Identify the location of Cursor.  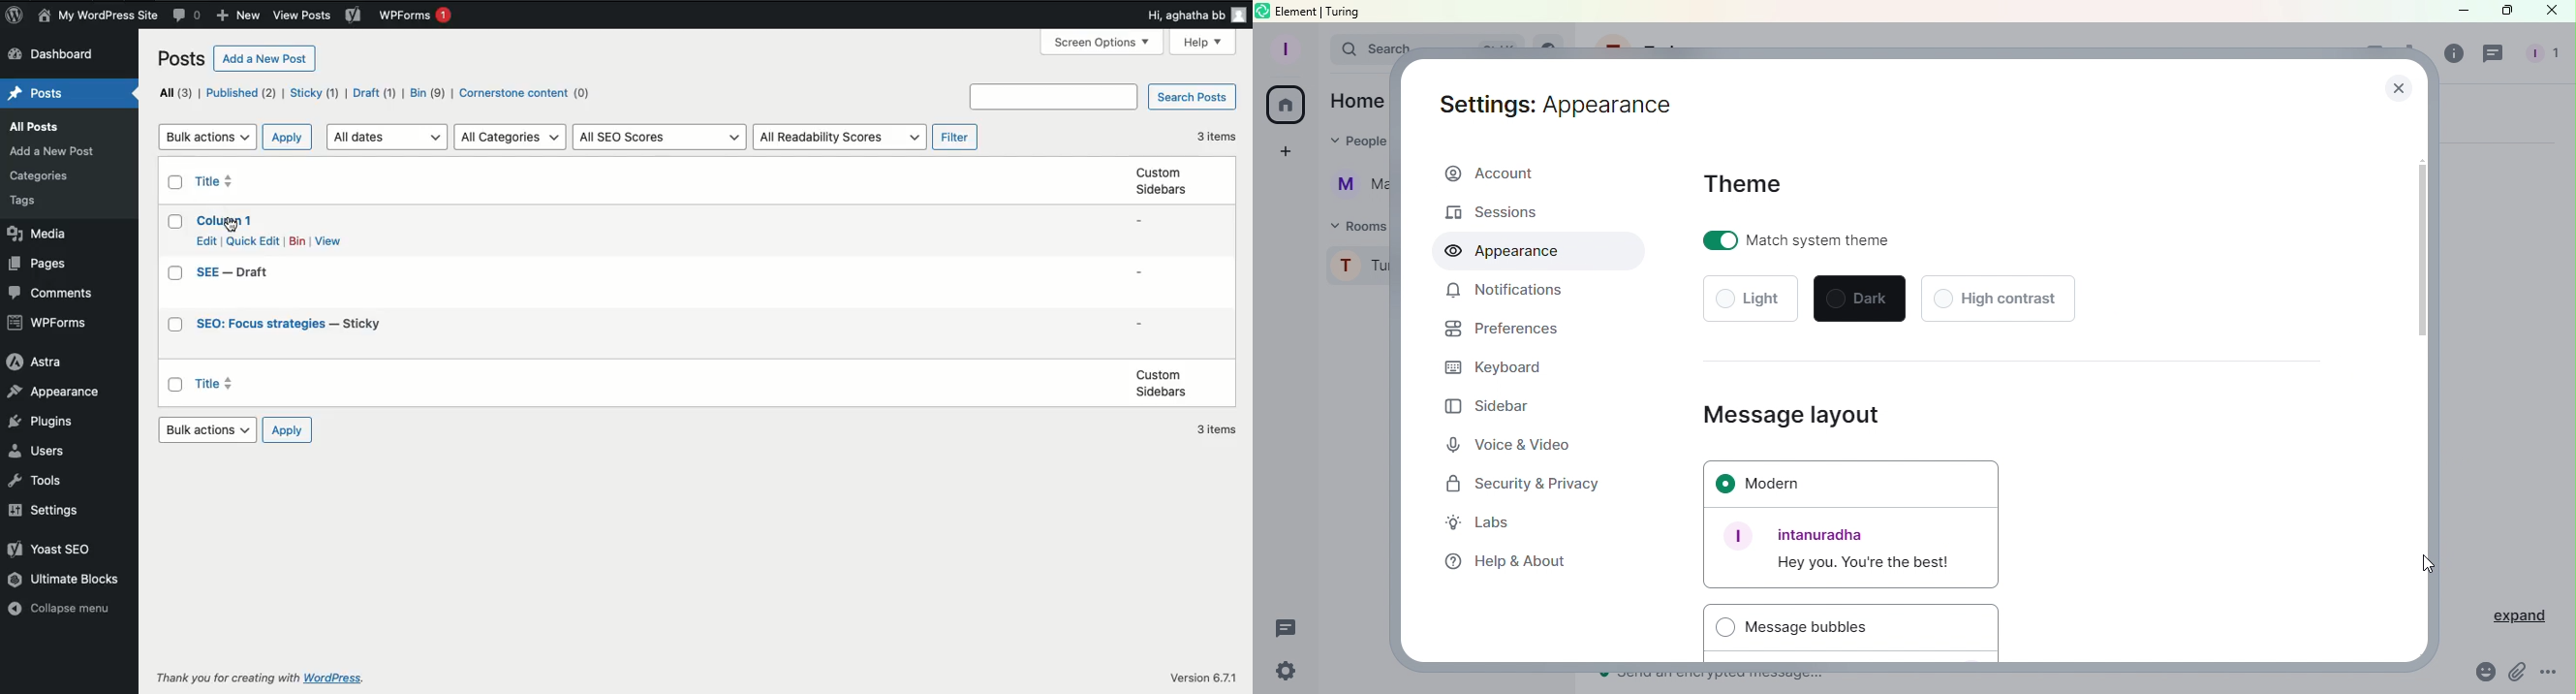
(2425, 565).